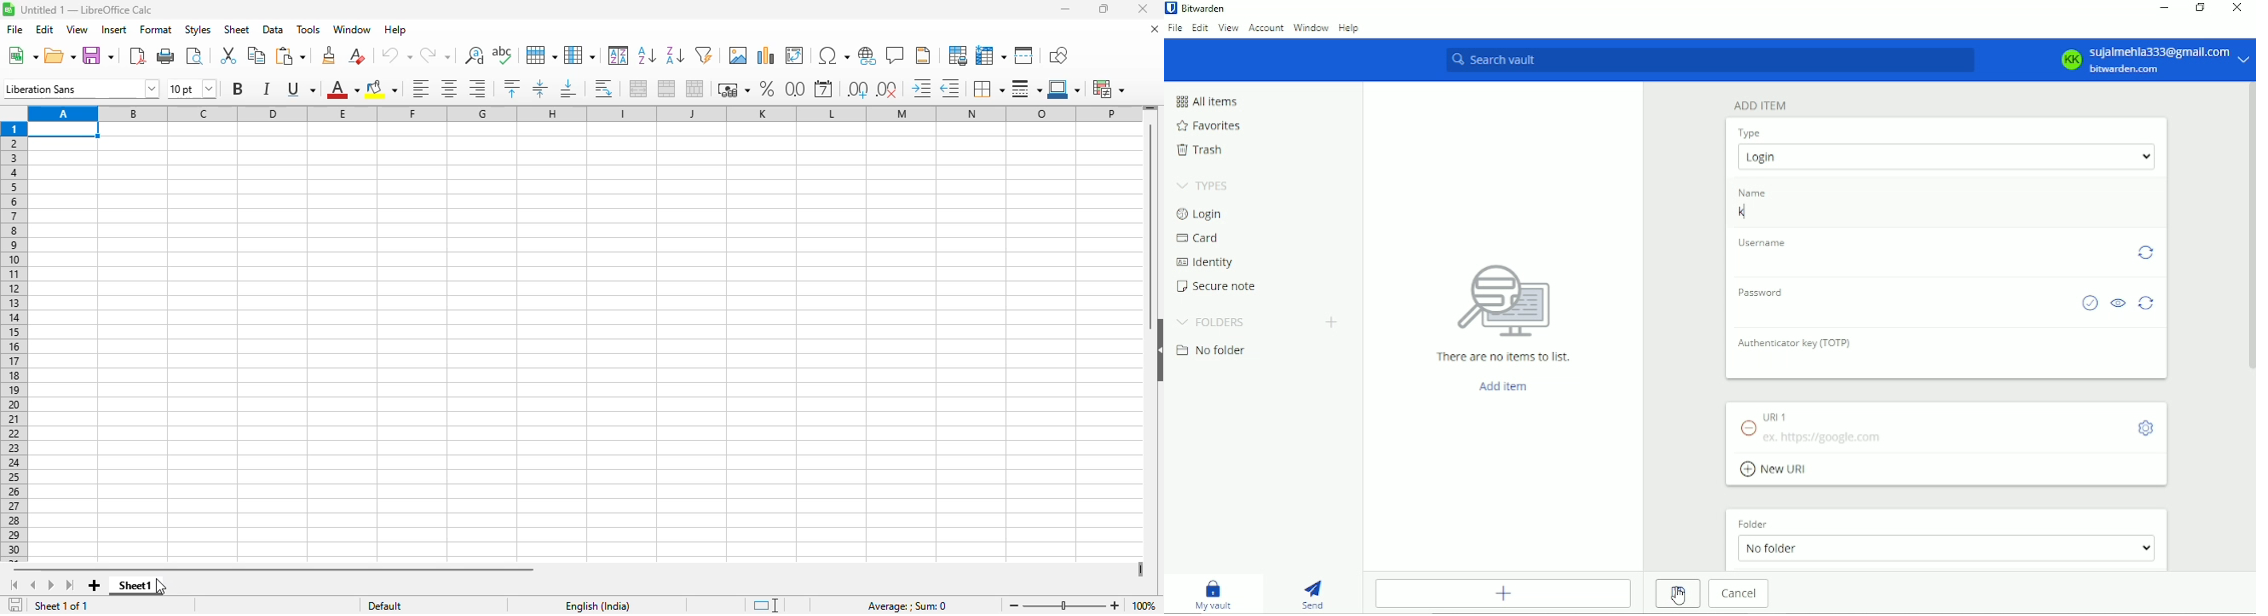 The height and width of the screenshot is (616, 2268). I want to click on cut, so click(227, 55).